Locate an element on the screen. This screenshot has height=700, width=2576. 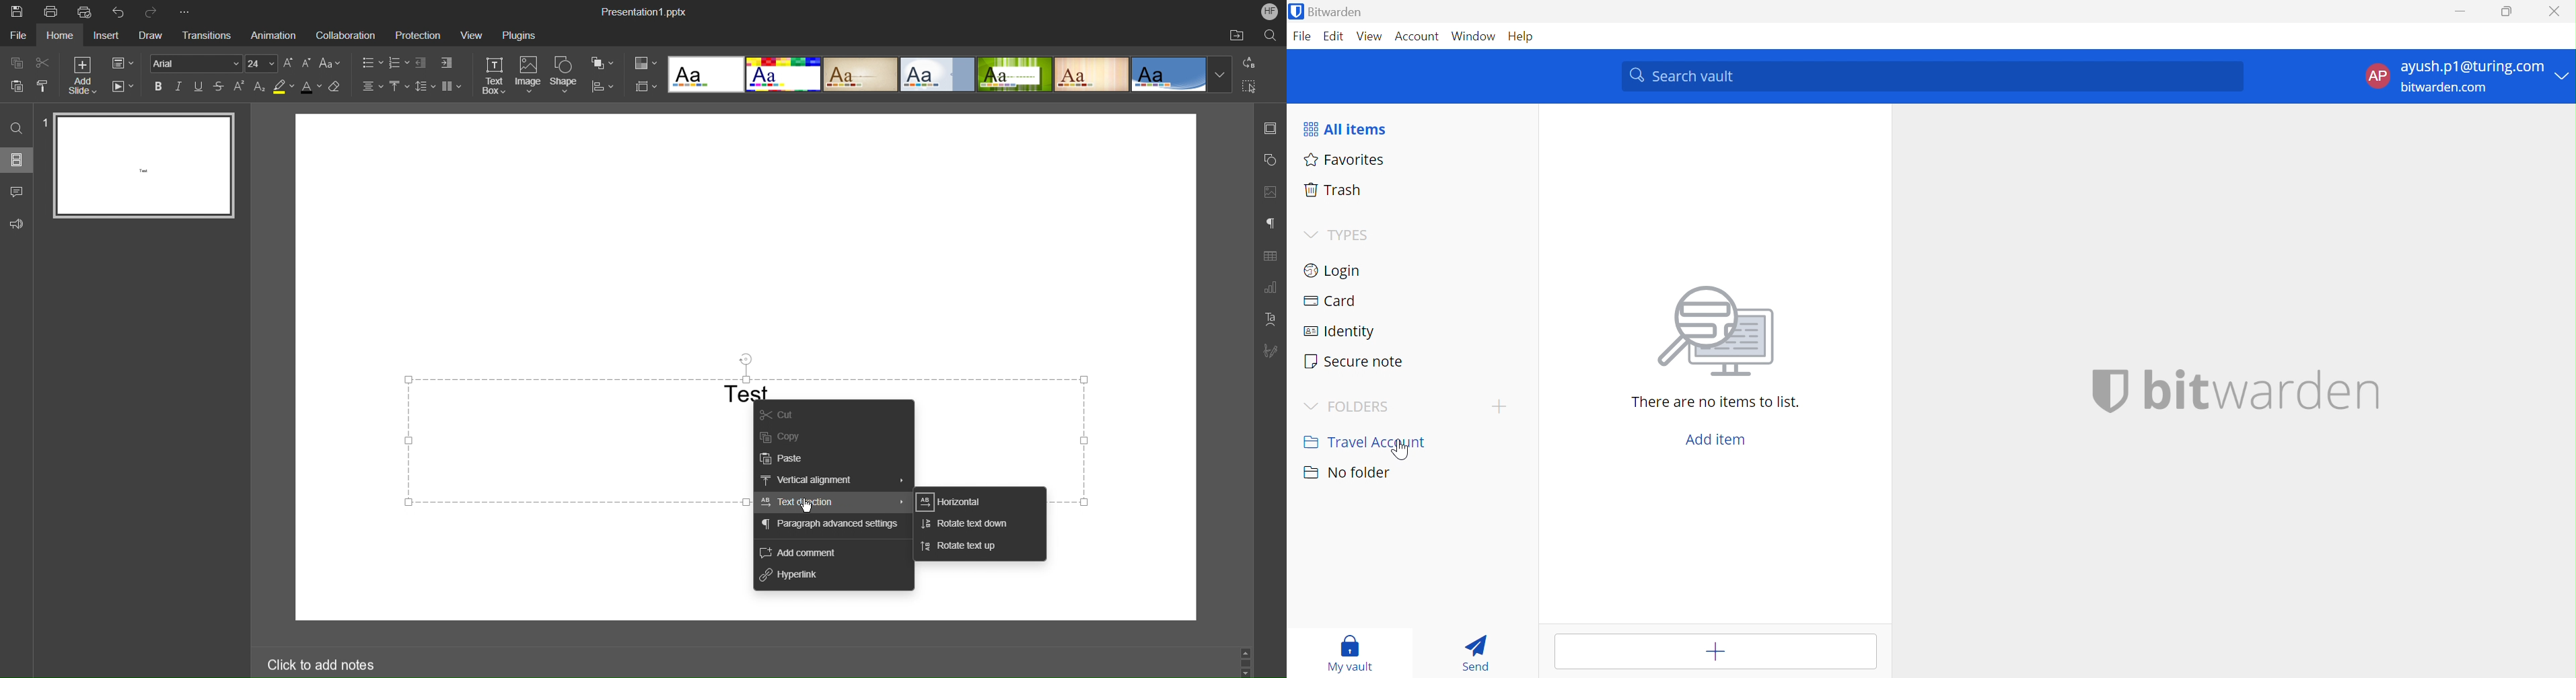
Slide 1 is located at coordinates (141, 165).